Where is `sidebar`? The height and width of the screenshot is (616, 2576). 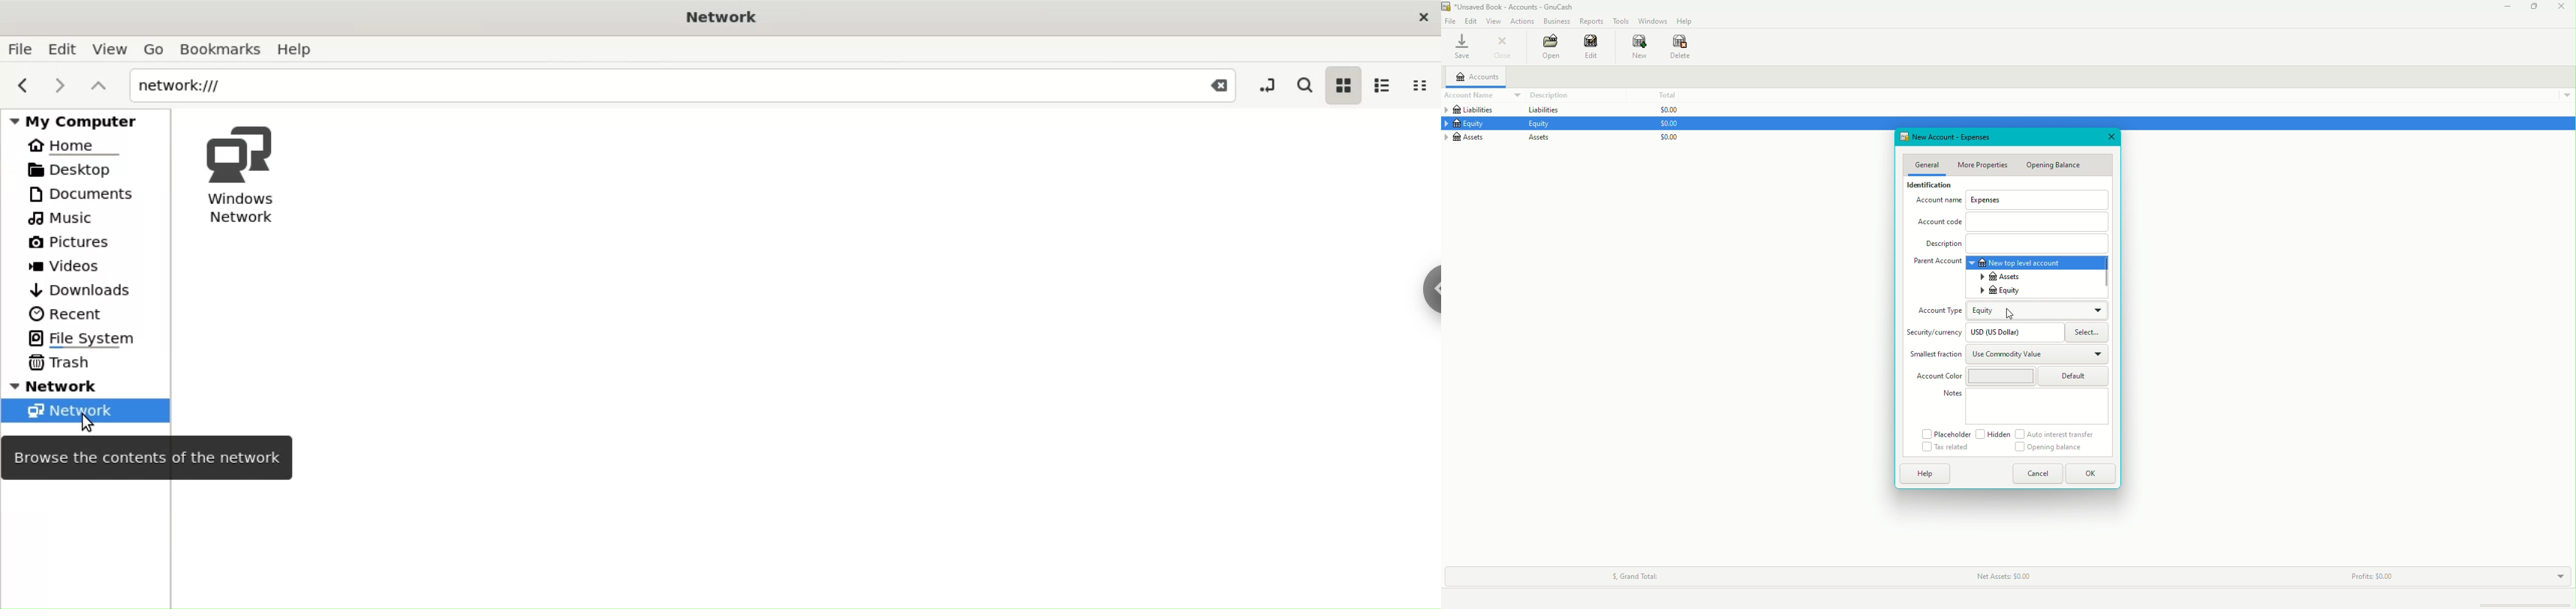 sidebar is located at coordinates (1430, 290).